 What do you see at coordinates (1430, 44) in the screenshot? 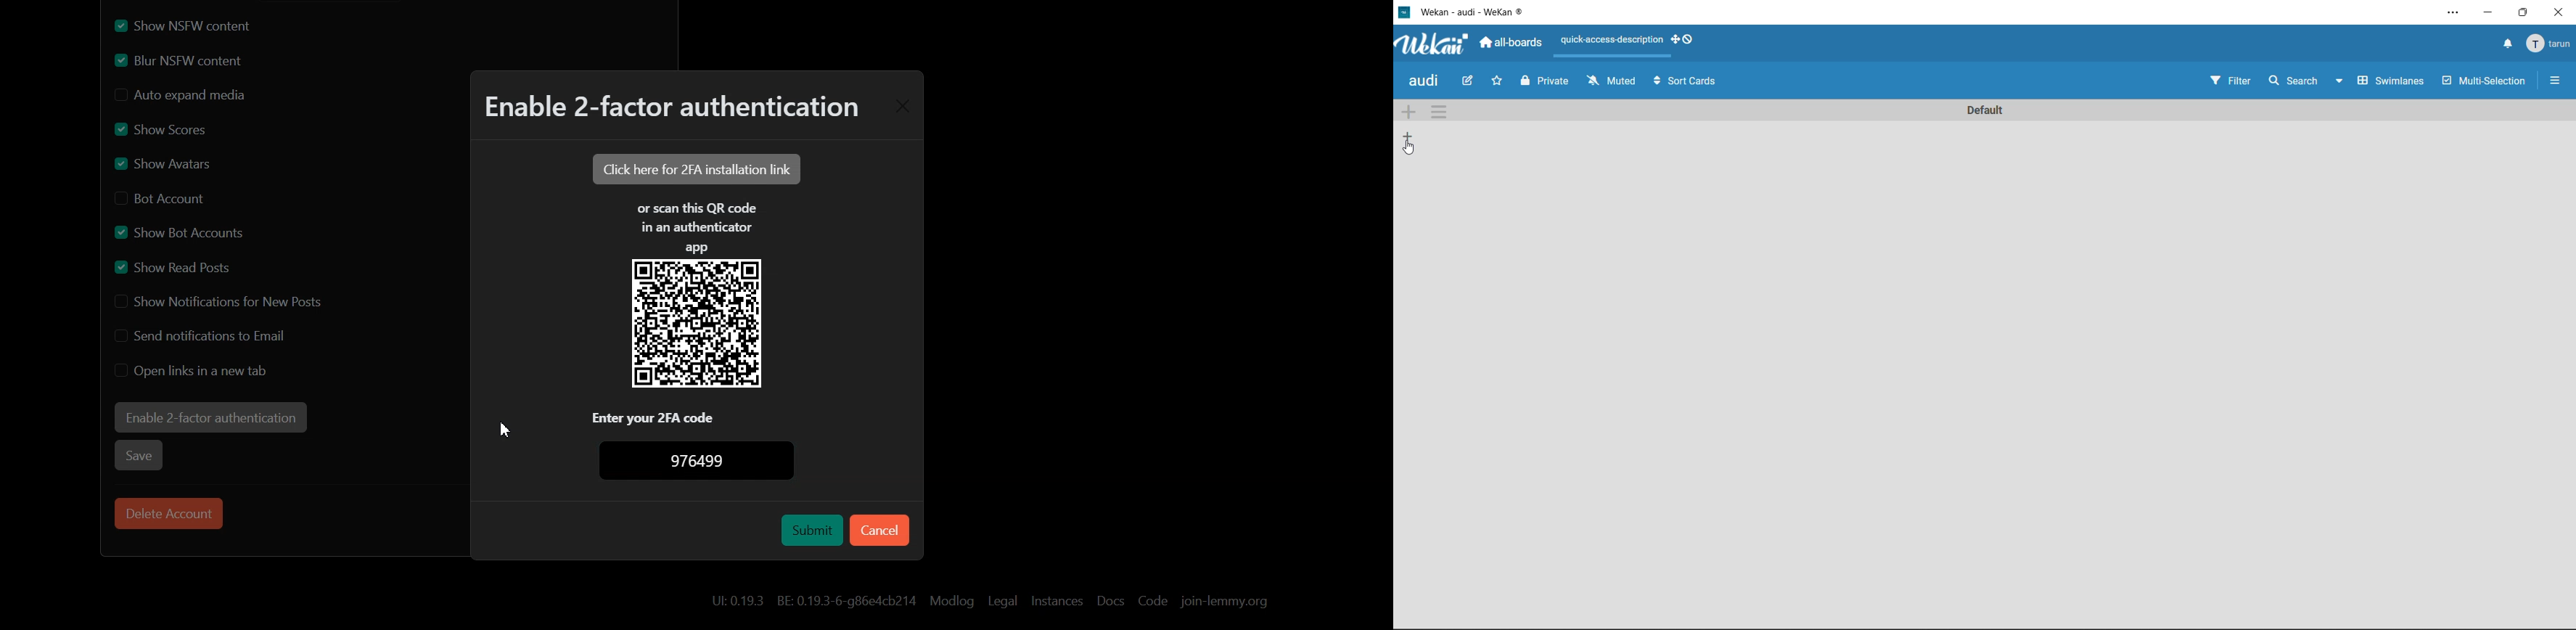
I see `app logo Wekan` at bounding box center [1430, 44].